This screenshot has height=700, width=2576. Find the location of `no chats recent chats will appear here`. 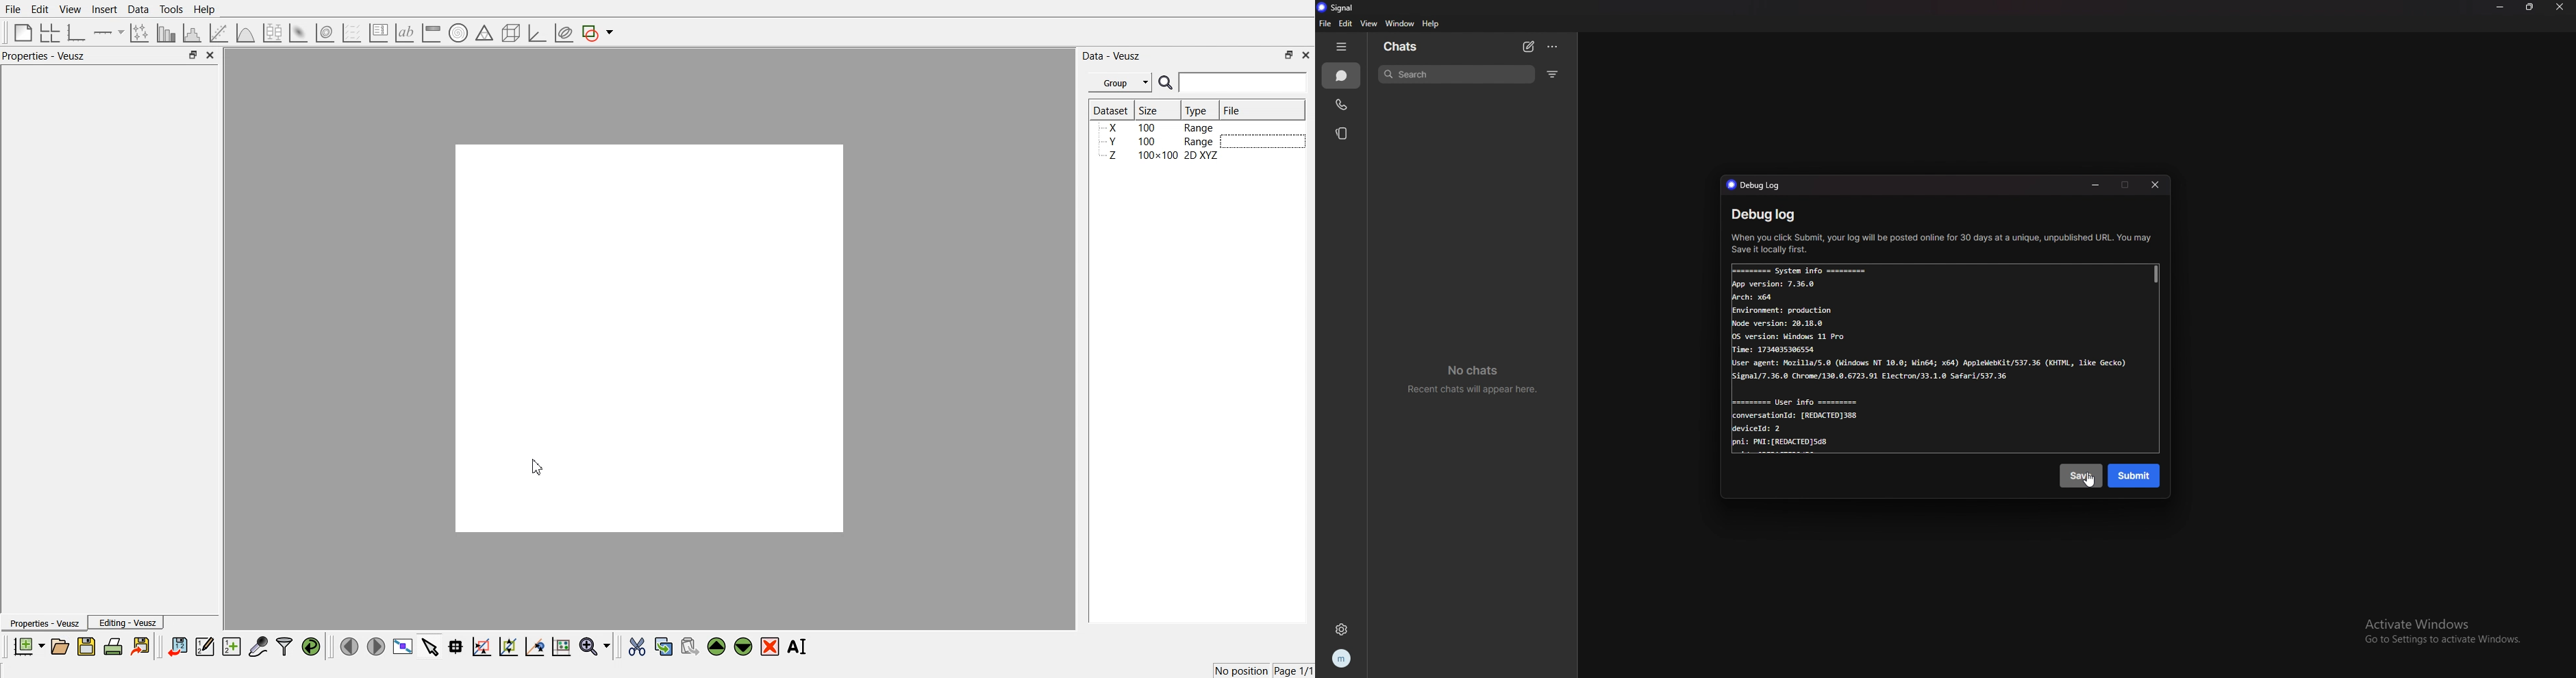

no chats recent chats will appear here is located at coordinates (1477, 380).